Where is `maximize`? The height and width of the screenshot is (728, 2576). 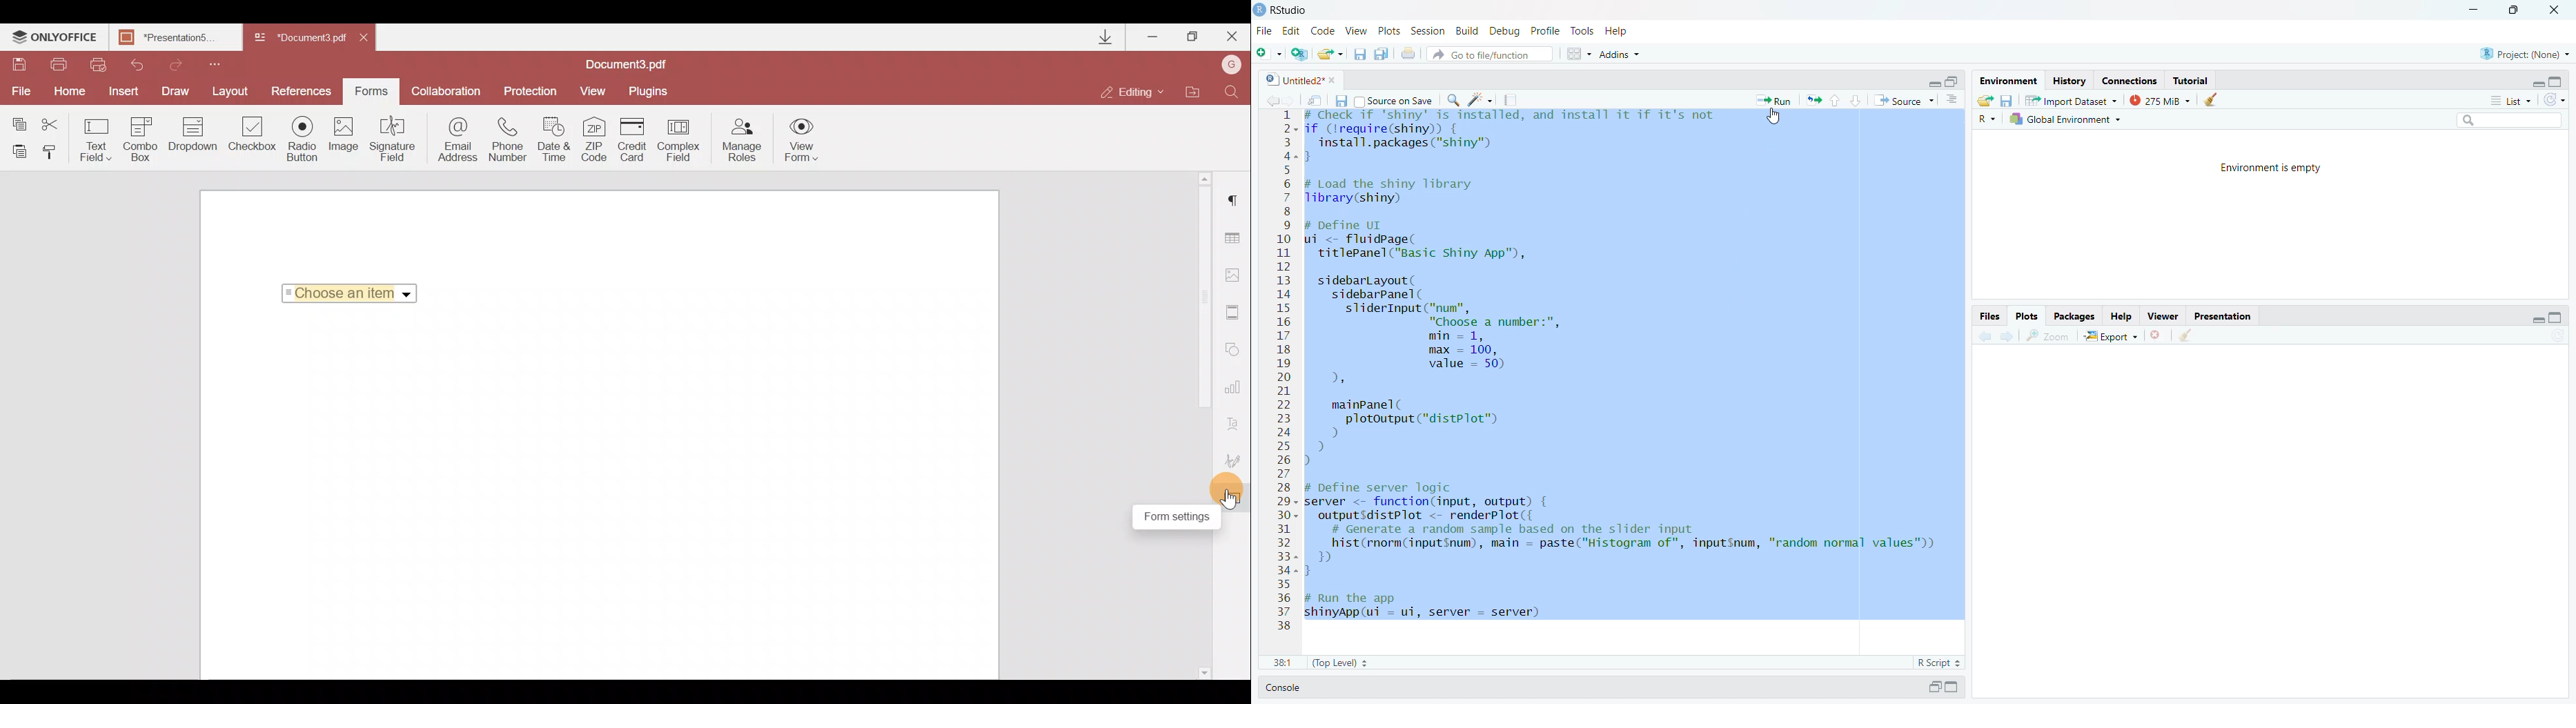
maximize is located at coordinates (2557, 317).